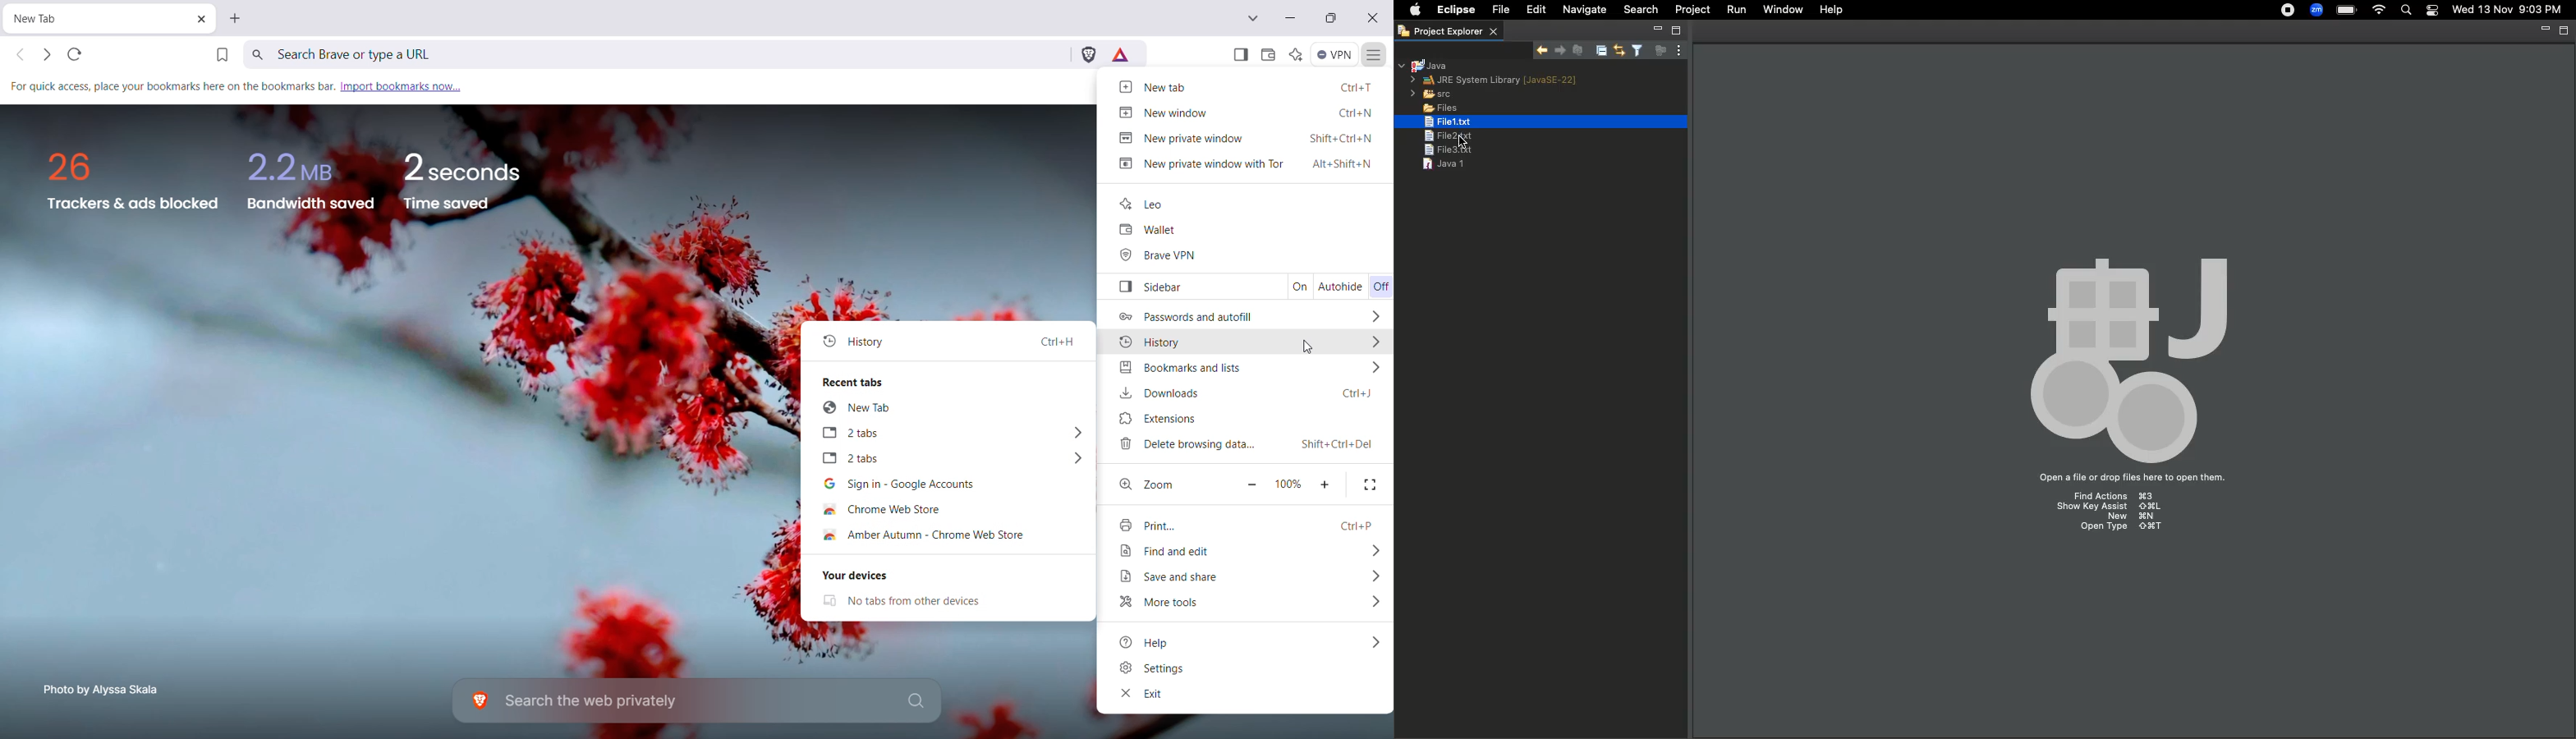 This screenshot has height=756, width=2576. Describe the element at coordinates (1533, 9) in the screenshot. I see `Edit` at that location.